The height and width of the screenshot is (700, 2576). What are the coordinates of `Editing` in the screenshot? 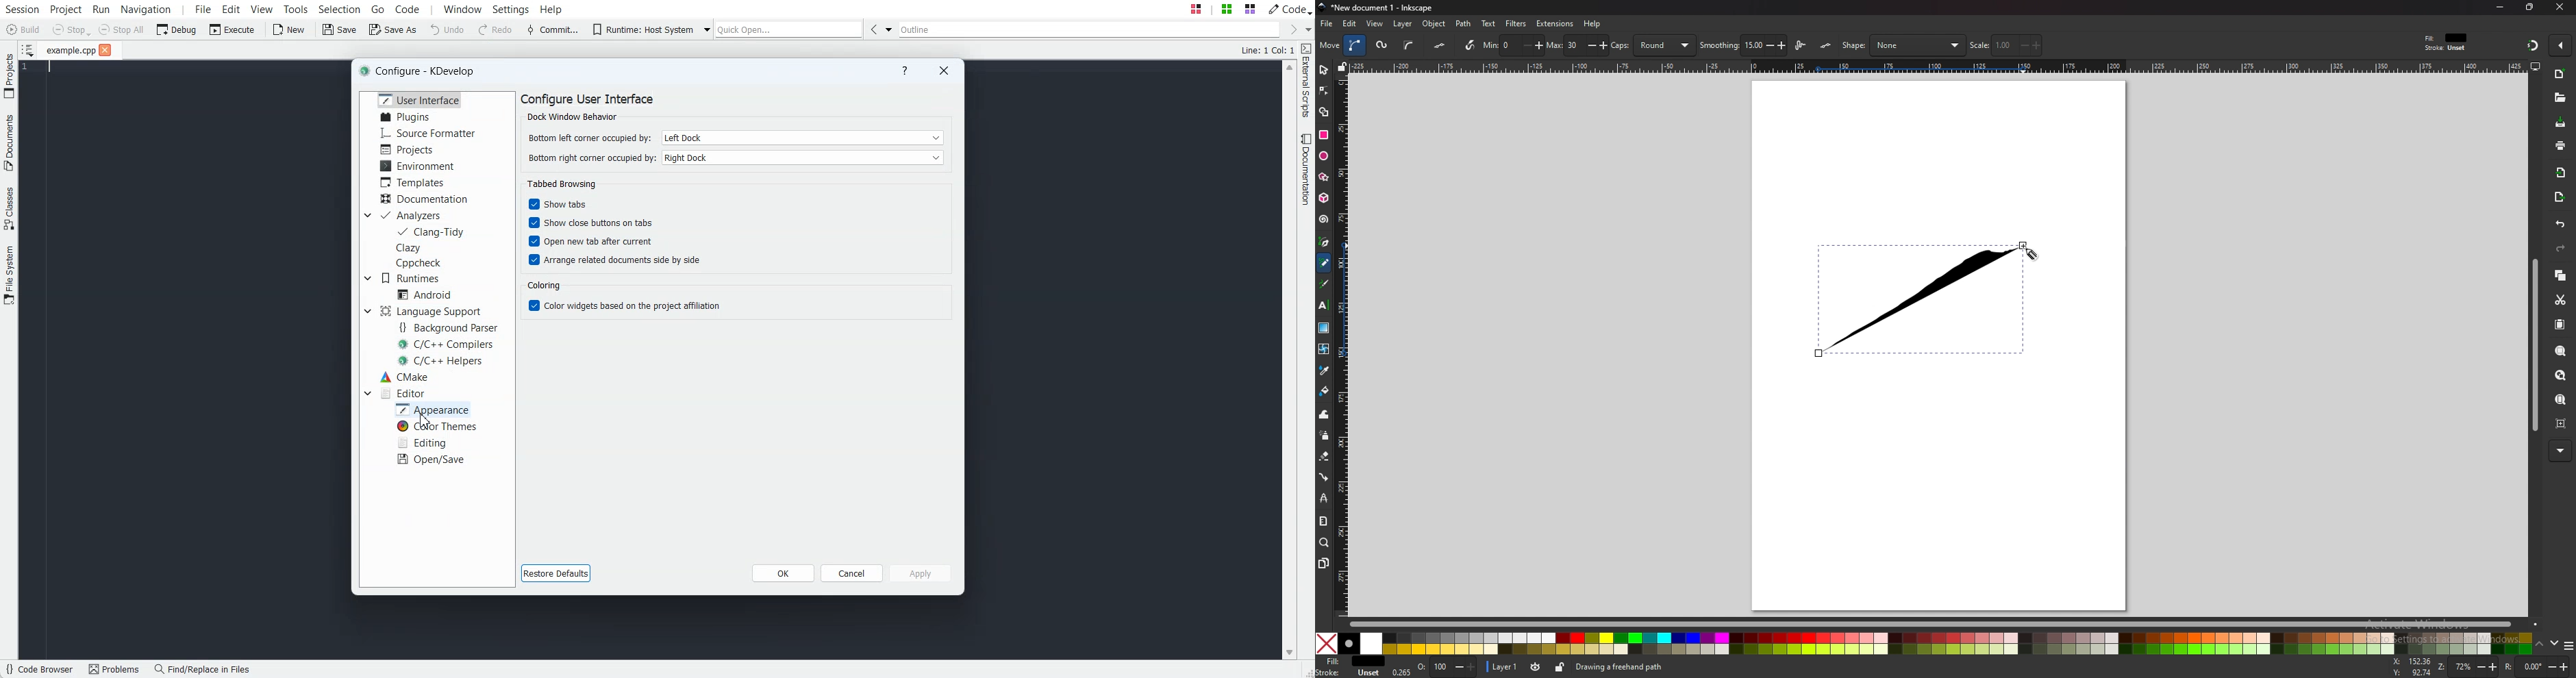 It's located at (425, 442).